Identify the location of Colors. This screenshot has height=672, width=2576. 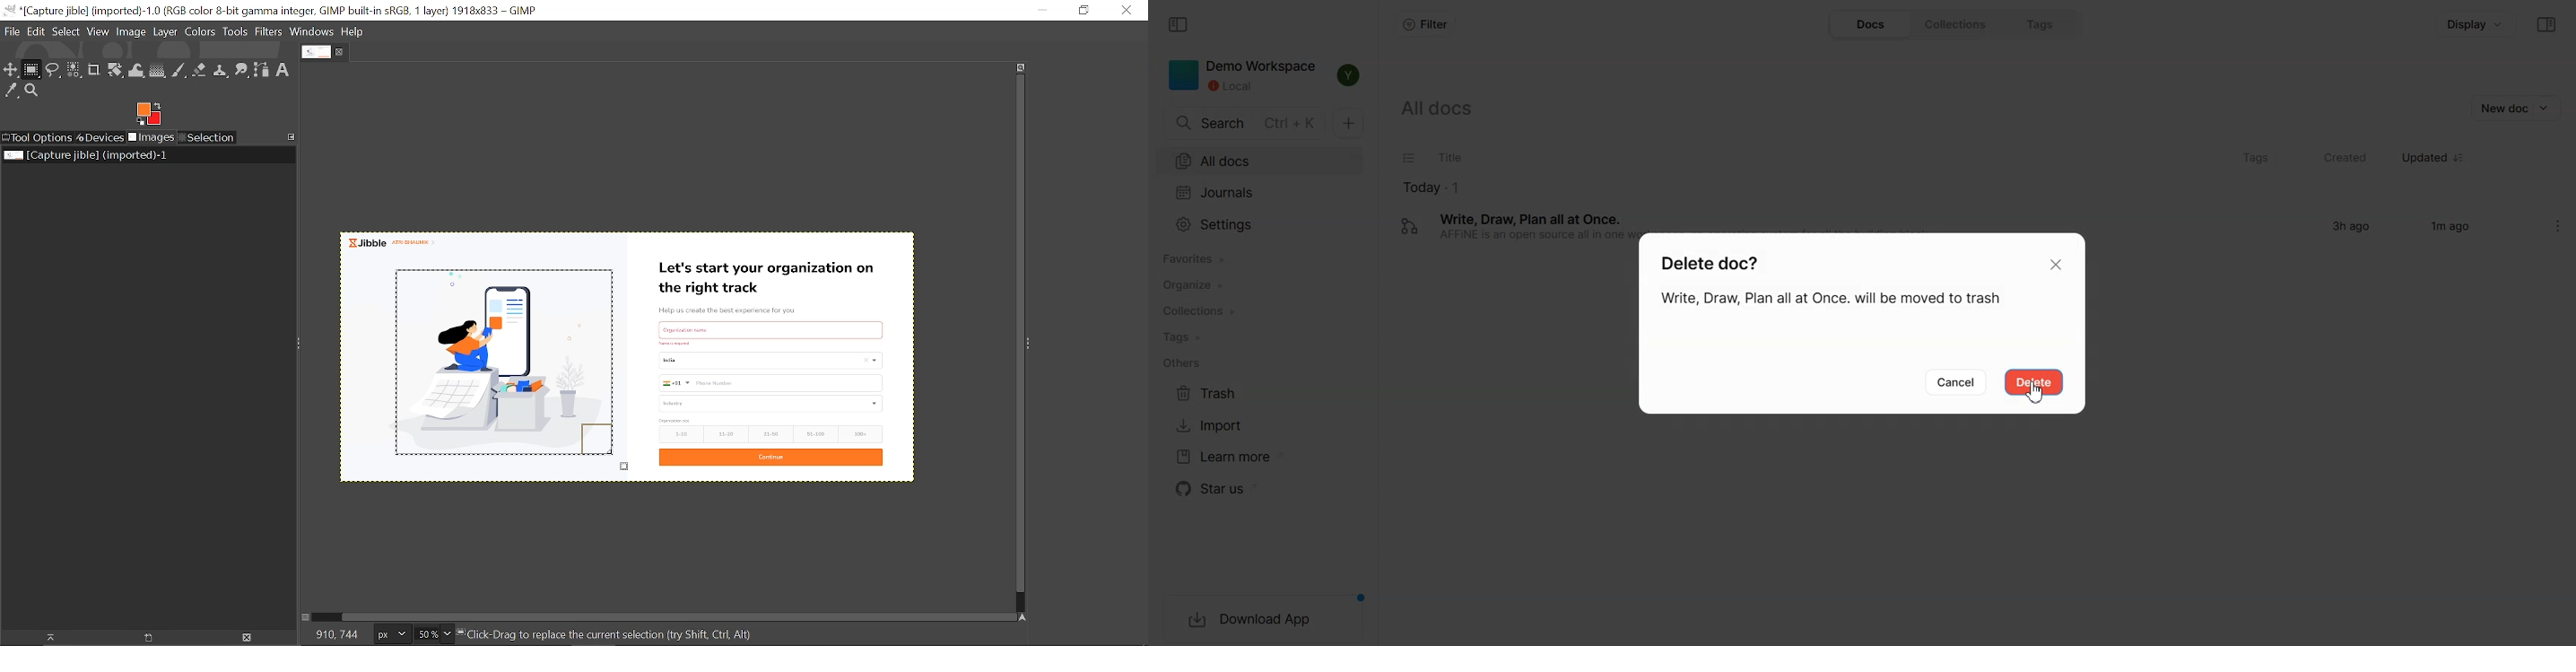
(201, 32).